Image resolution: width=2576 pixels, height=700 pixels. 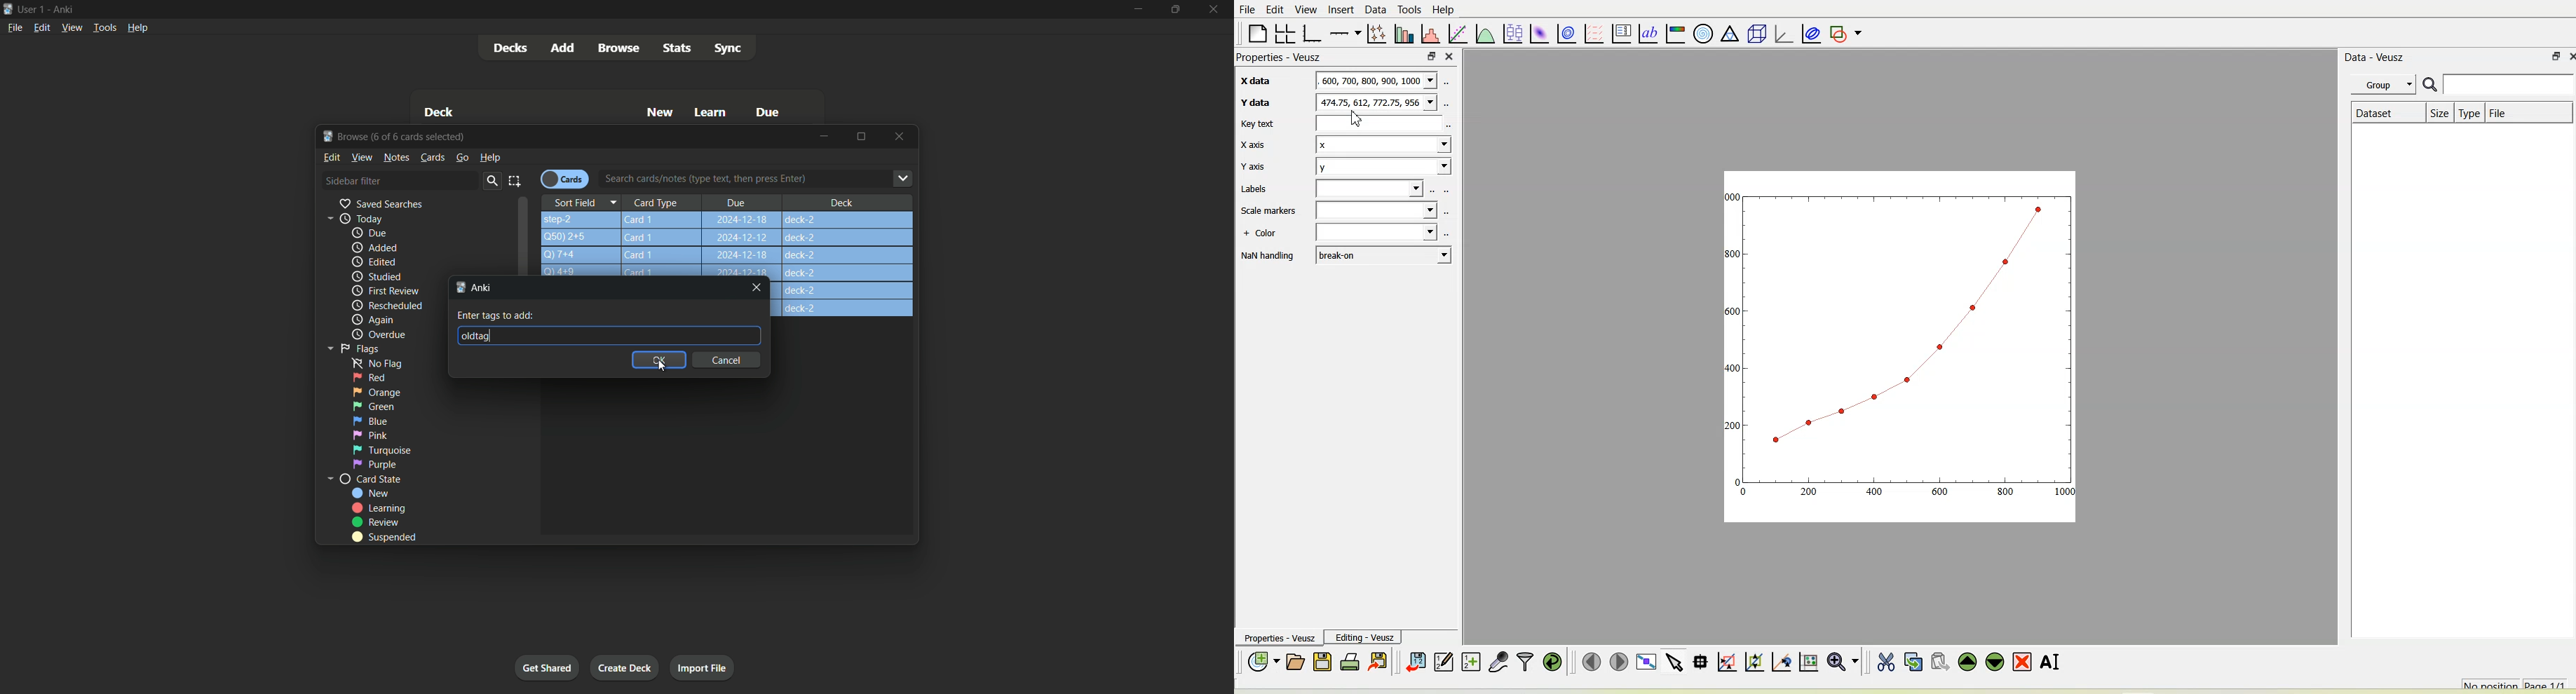 I want to click on minimize, so click(x=825, y=137).